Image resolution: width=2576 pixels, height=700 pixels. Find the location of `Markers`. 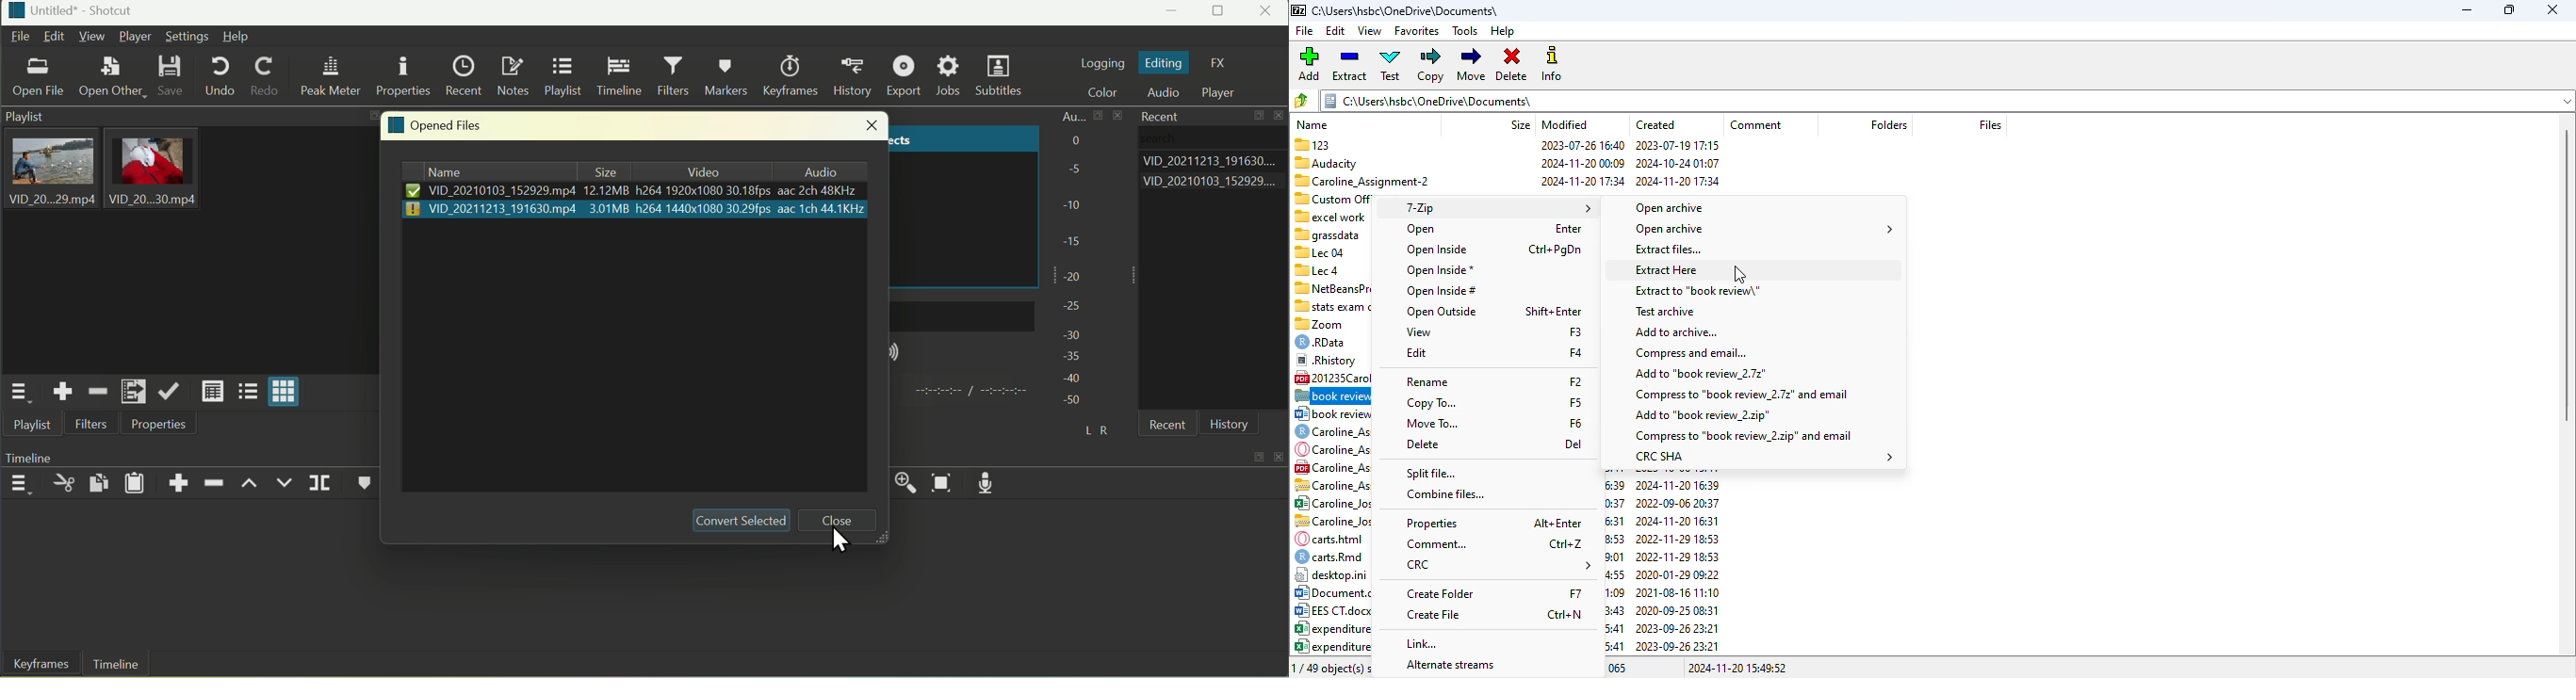

Markers is located at coordinates (729, 75).